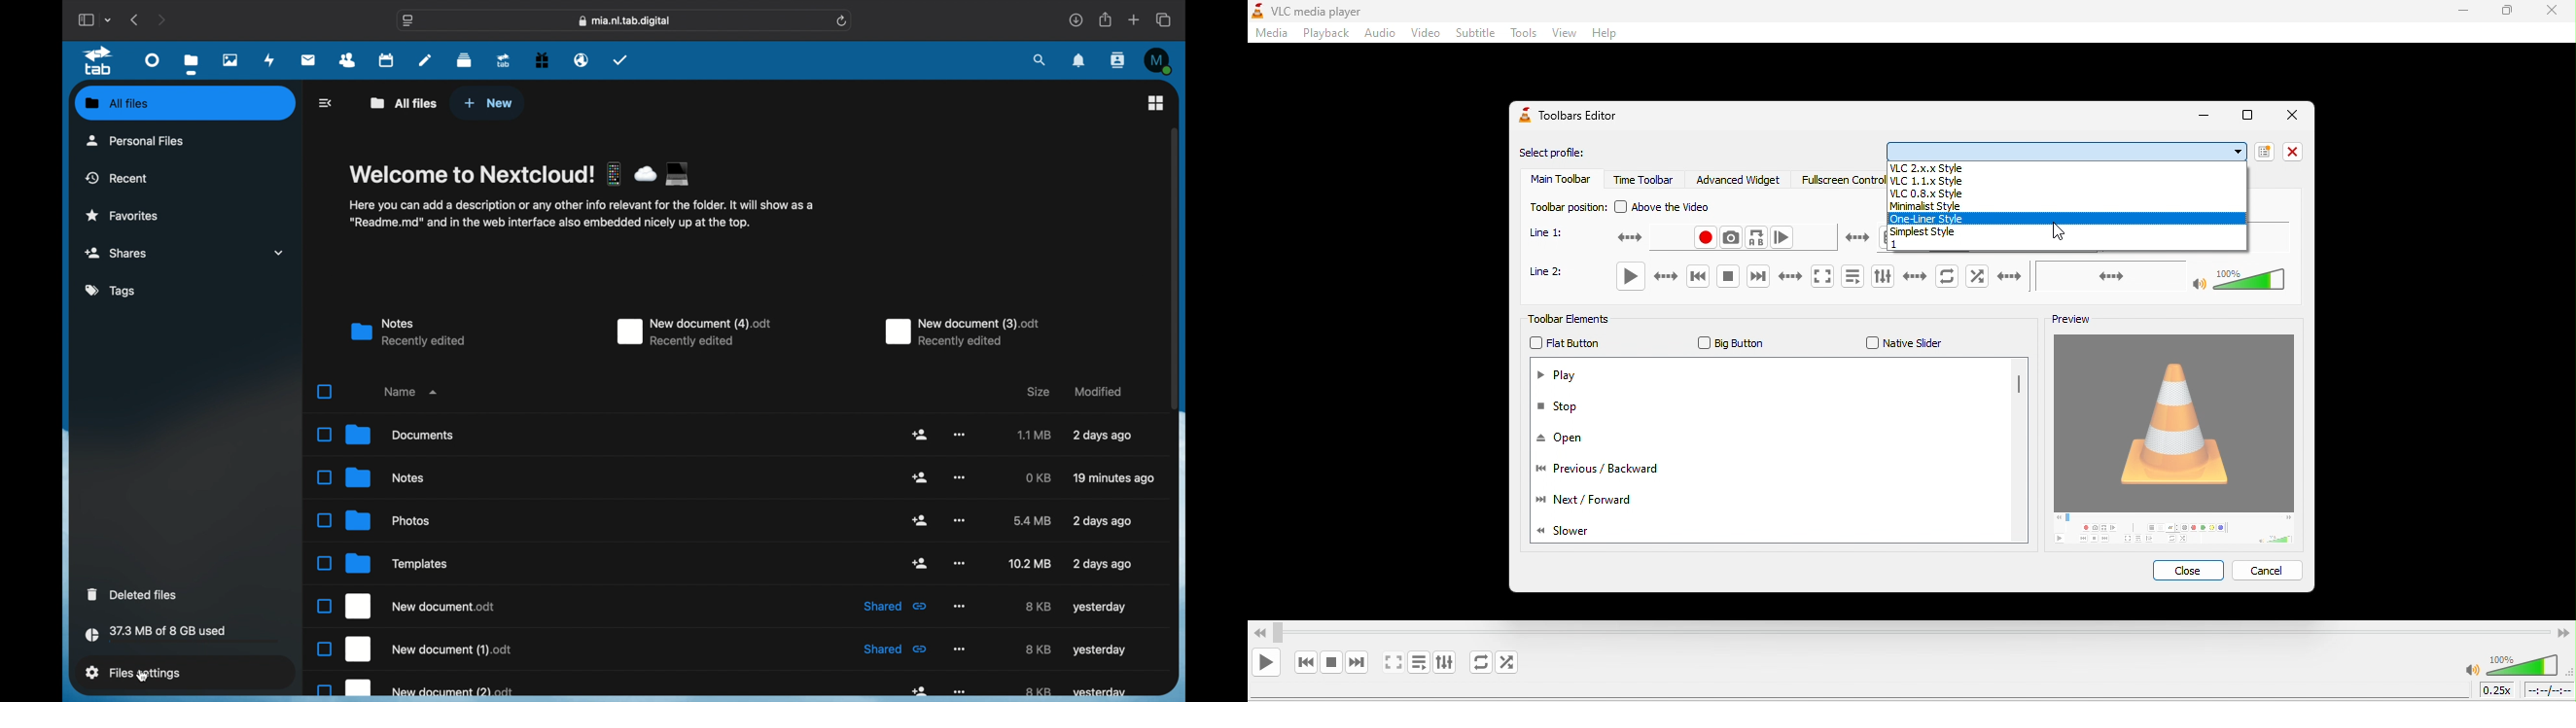 The width and height of the screenshot is (2576, 728). I want to click on preview, so click(2073, 315).